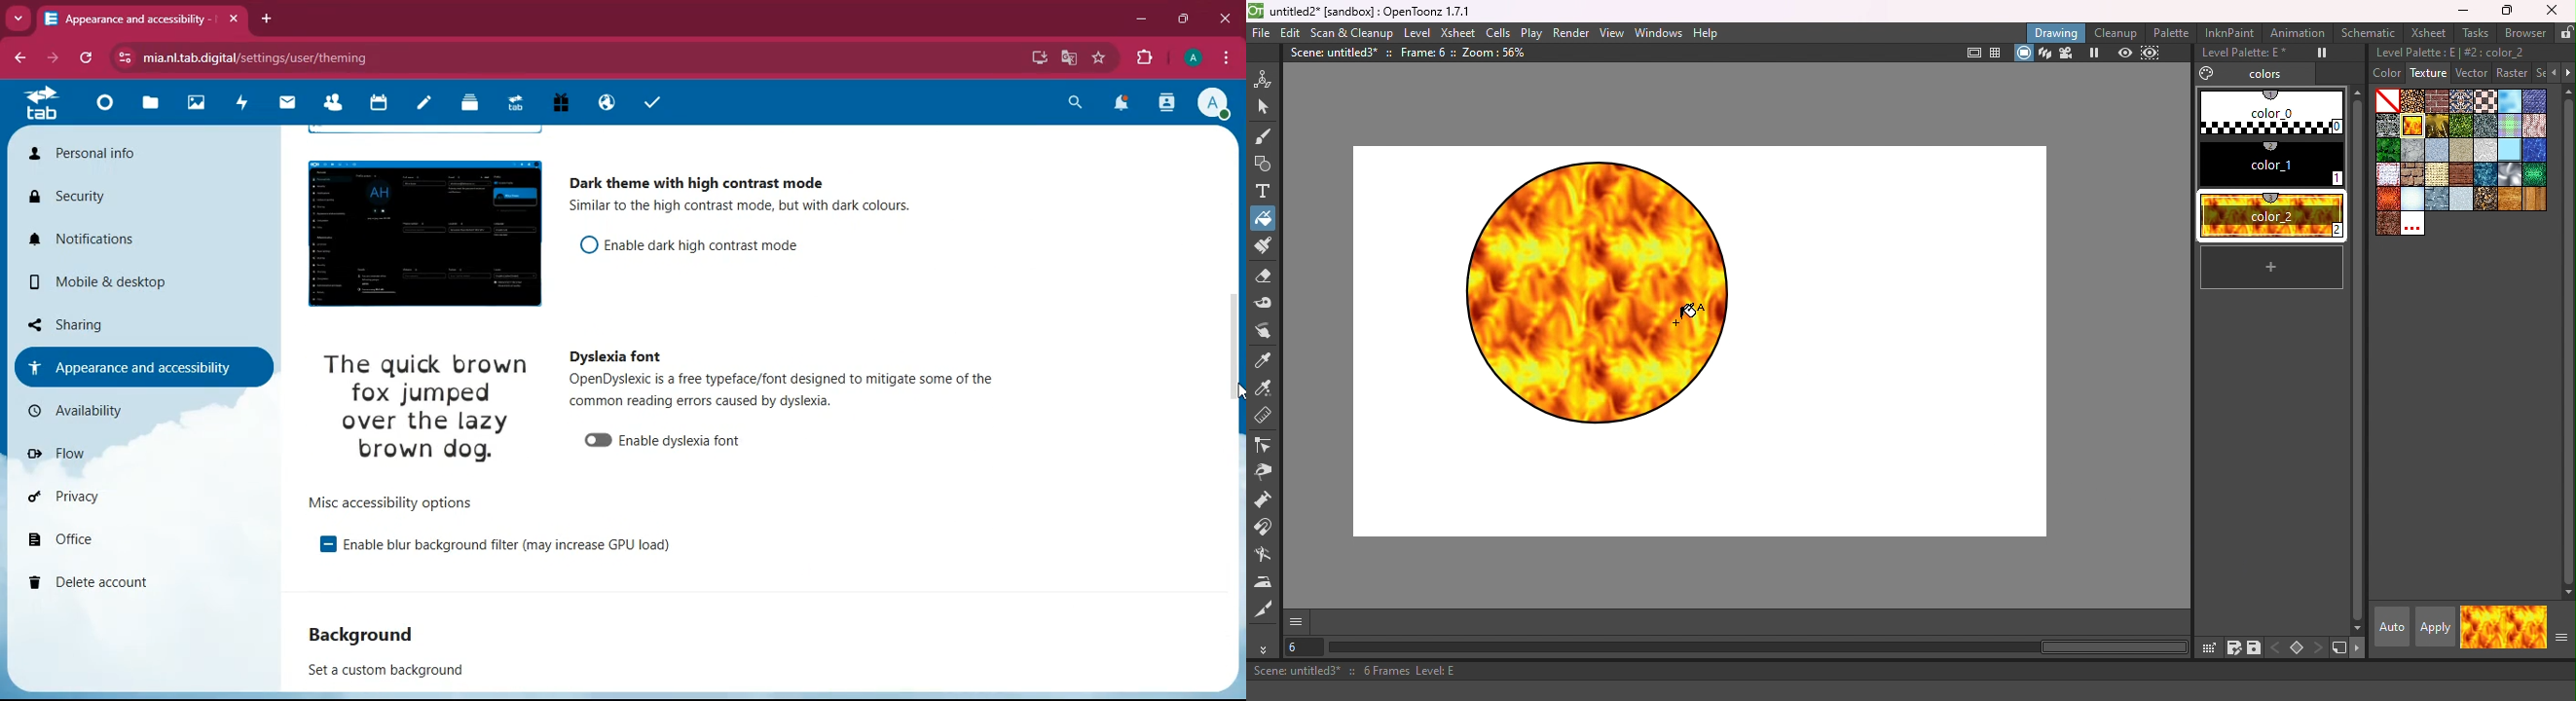  I want to click on sea, so click(2485, 174).